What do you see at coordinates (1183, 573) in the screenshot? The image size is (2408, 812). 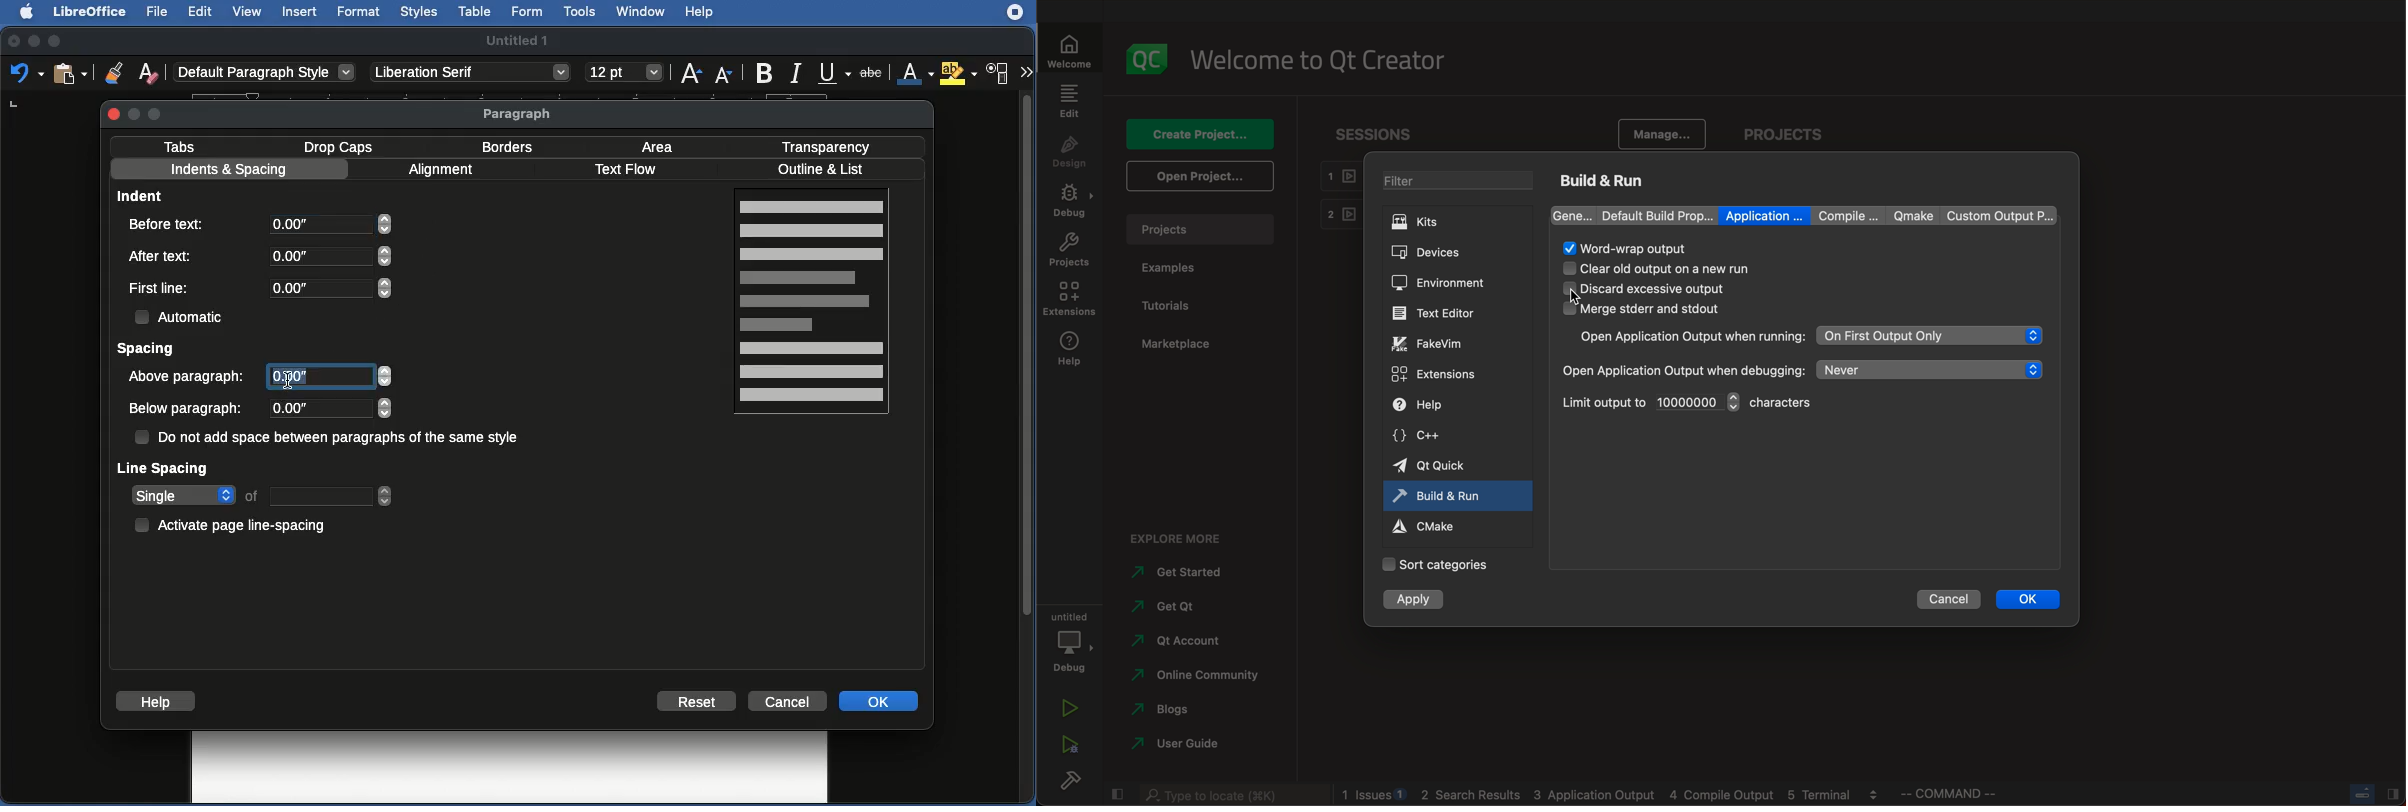 I see `started` at bounding box center [1183, 573].